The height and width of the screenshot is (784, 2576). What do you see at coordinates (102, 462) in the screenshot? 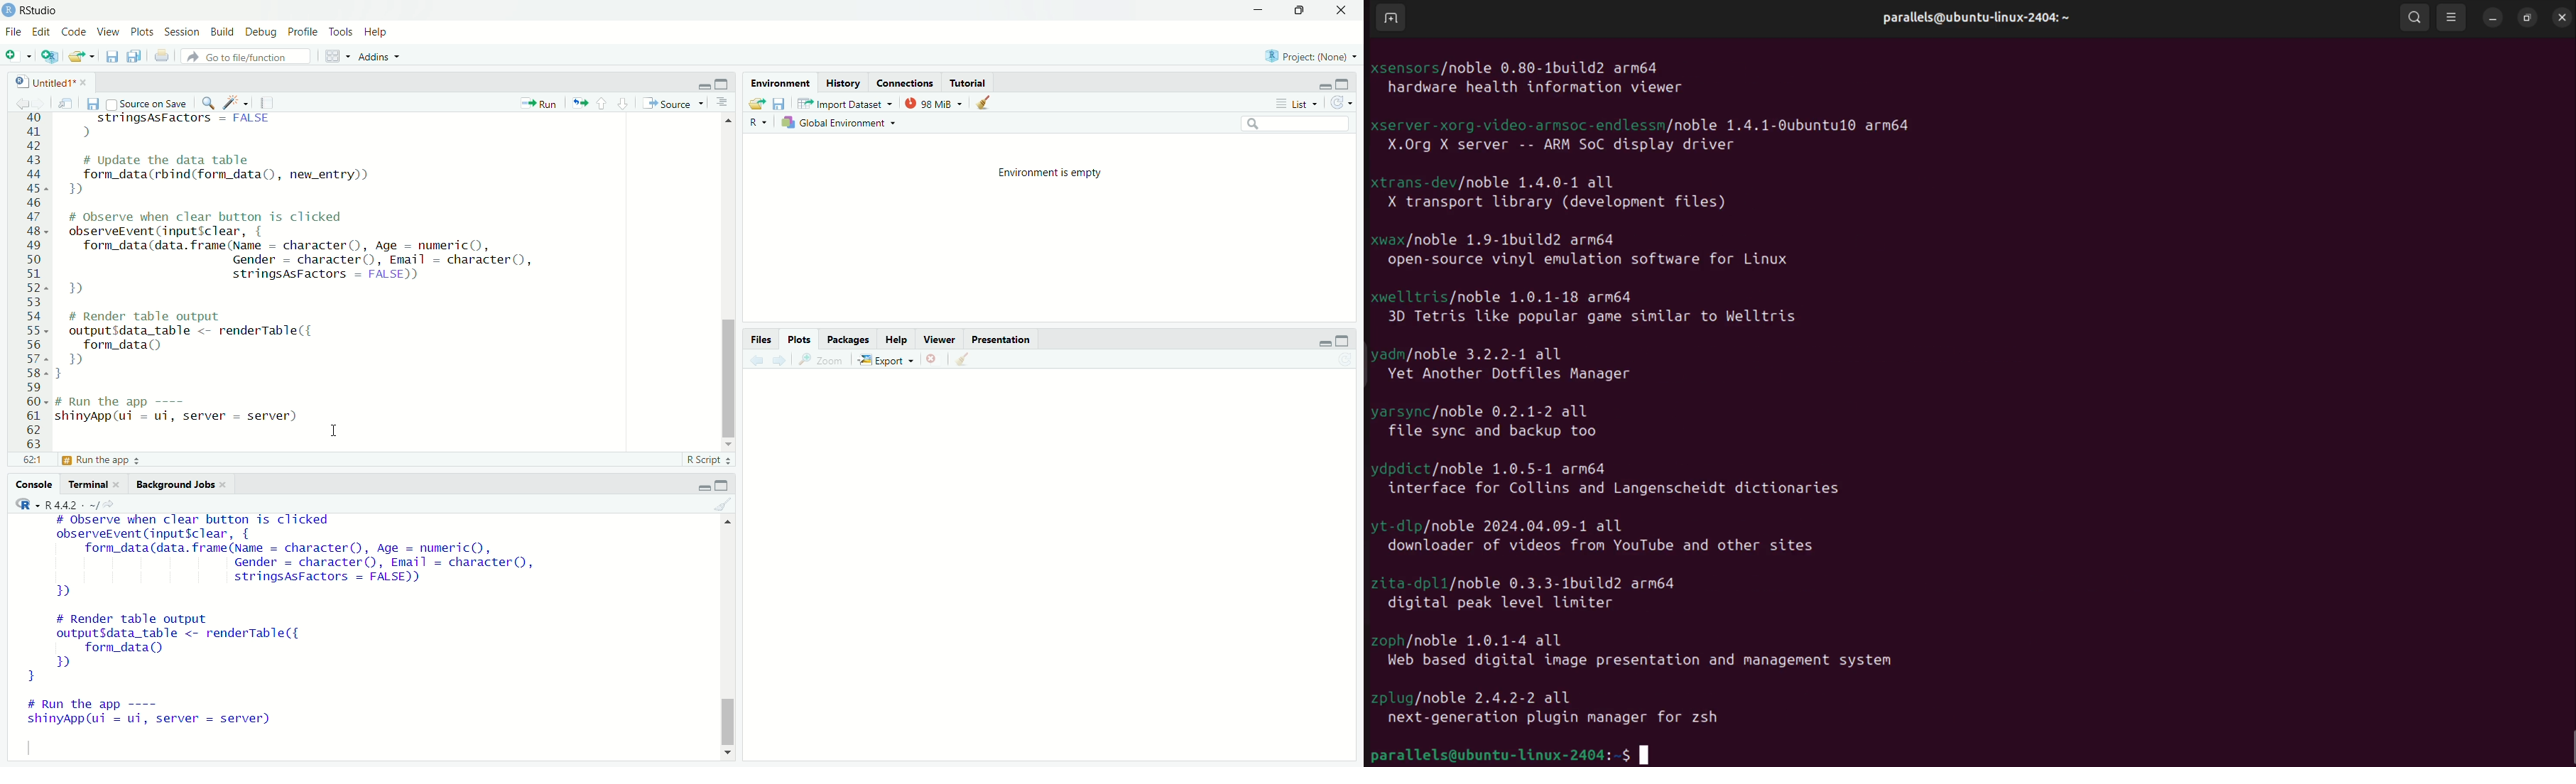
I see `define server` at bounding box center [102, 462].